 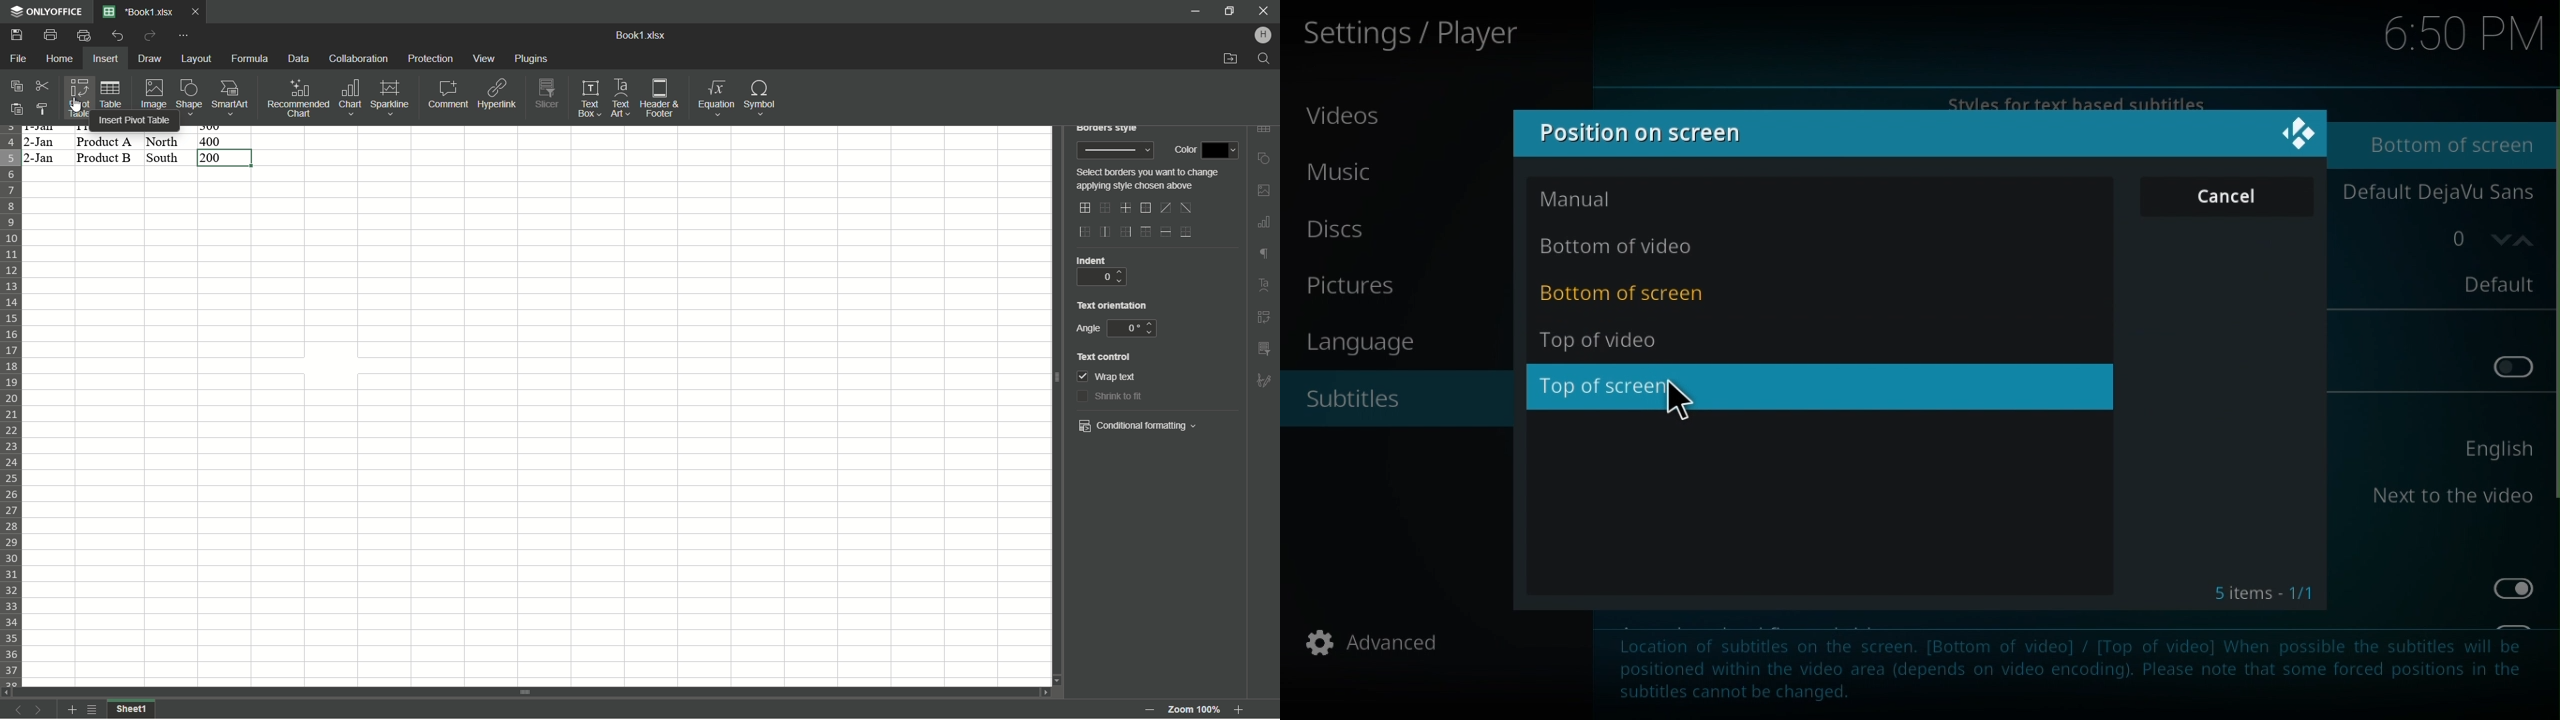 I want to click on Logo, so click(x=2287, y=134).